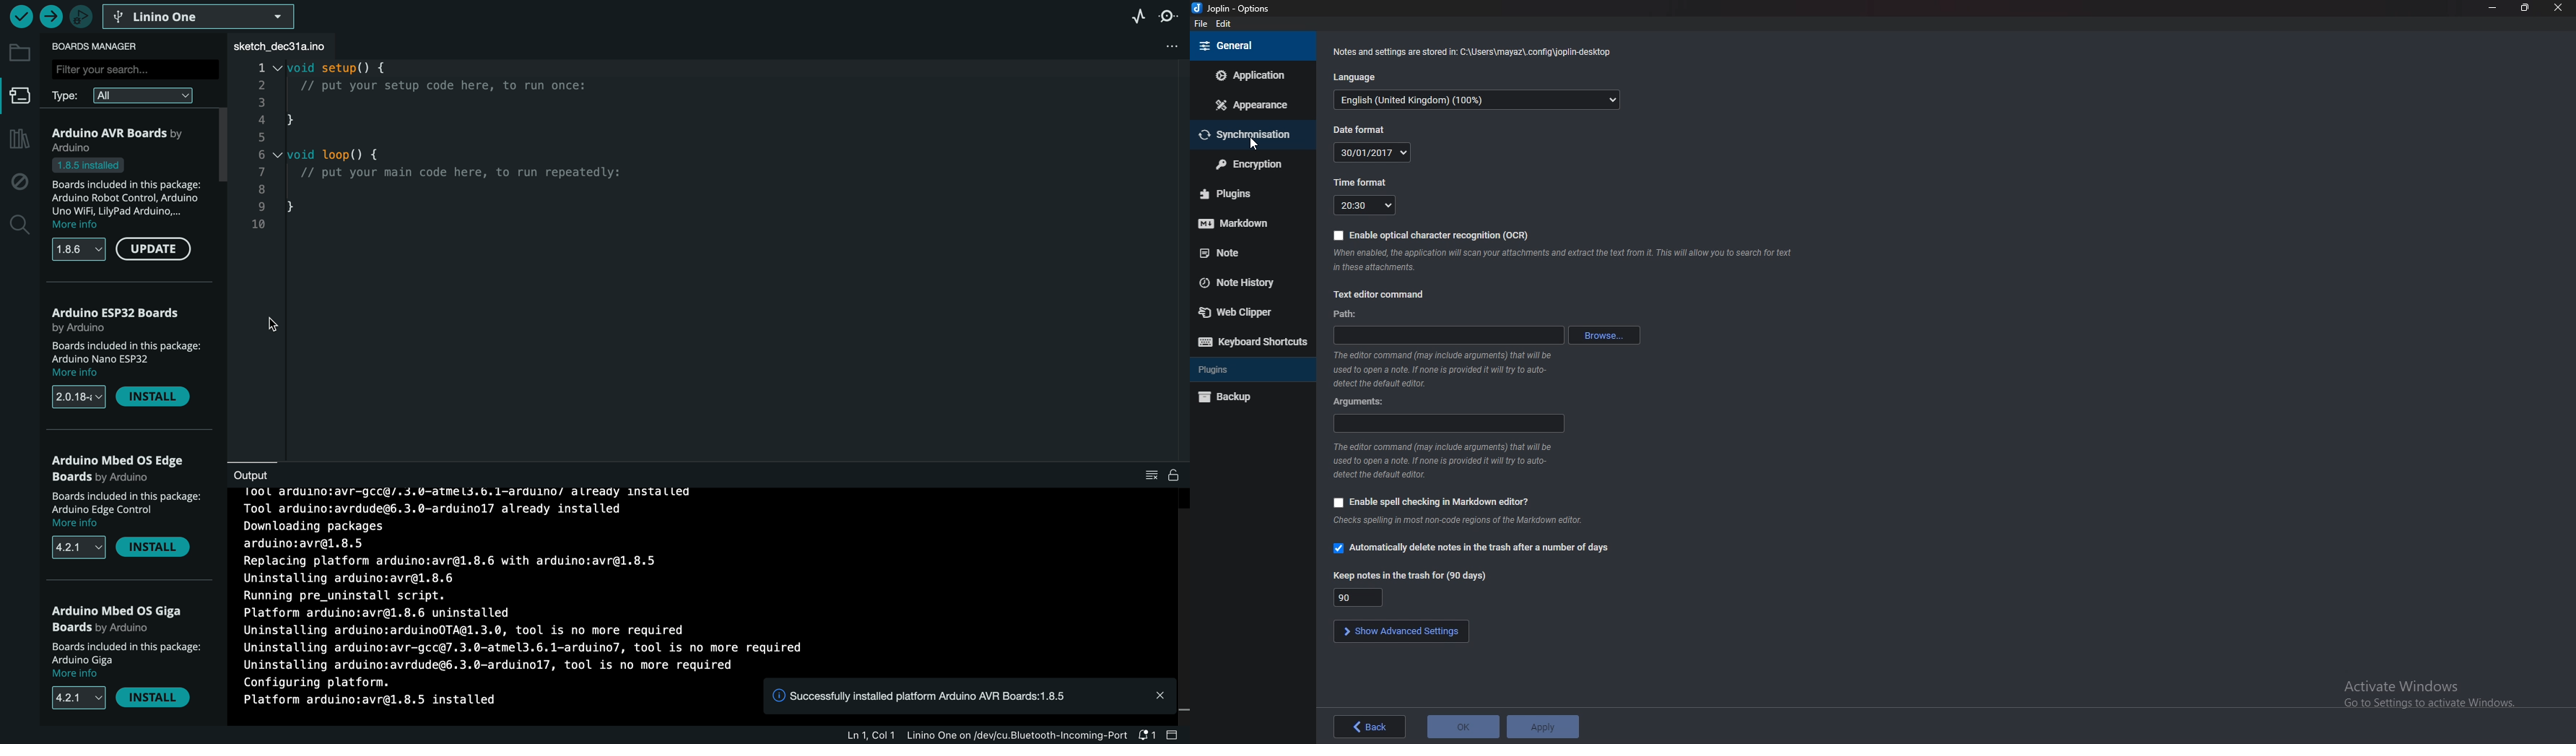 The image size is (2576, 756). Describe the element at coordinates (1603, 335) in the screenshot. I see `browse` at that location.